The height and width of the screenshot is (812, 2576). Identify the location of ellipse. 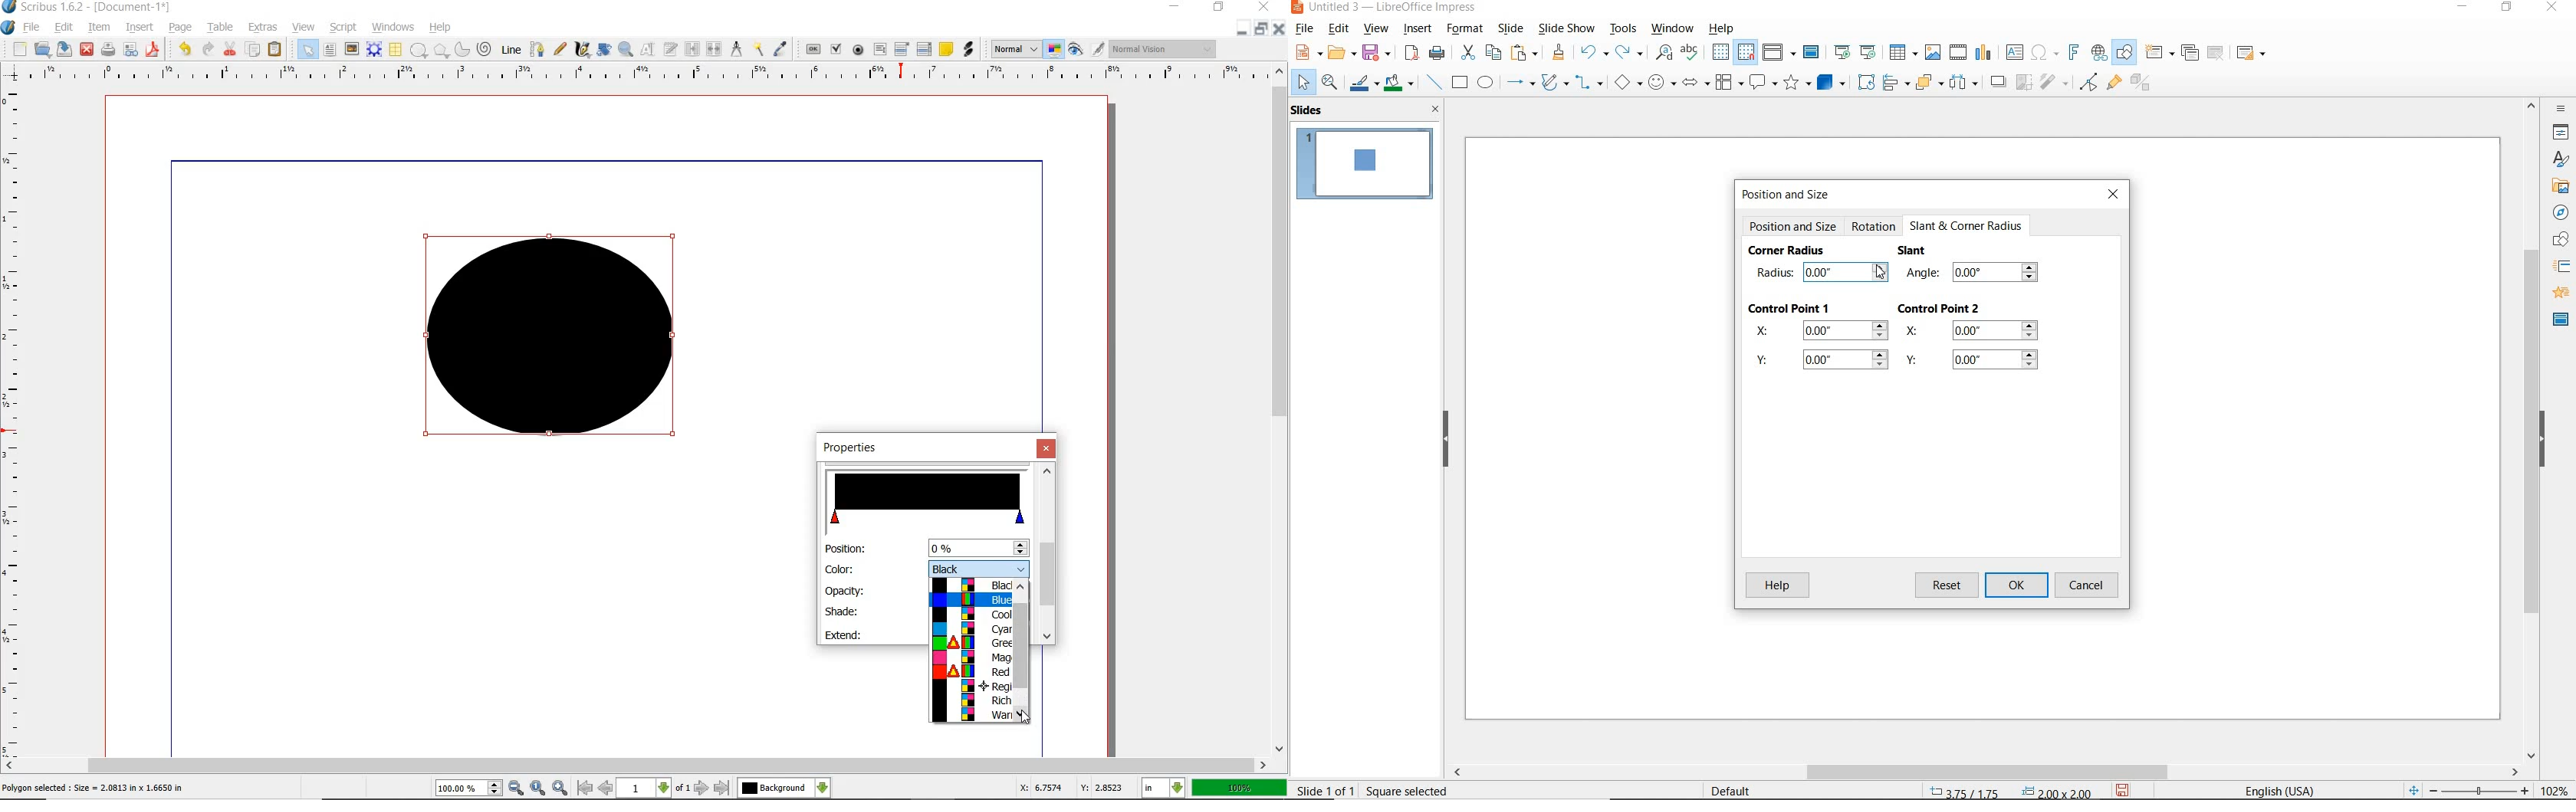
(1486, 82).